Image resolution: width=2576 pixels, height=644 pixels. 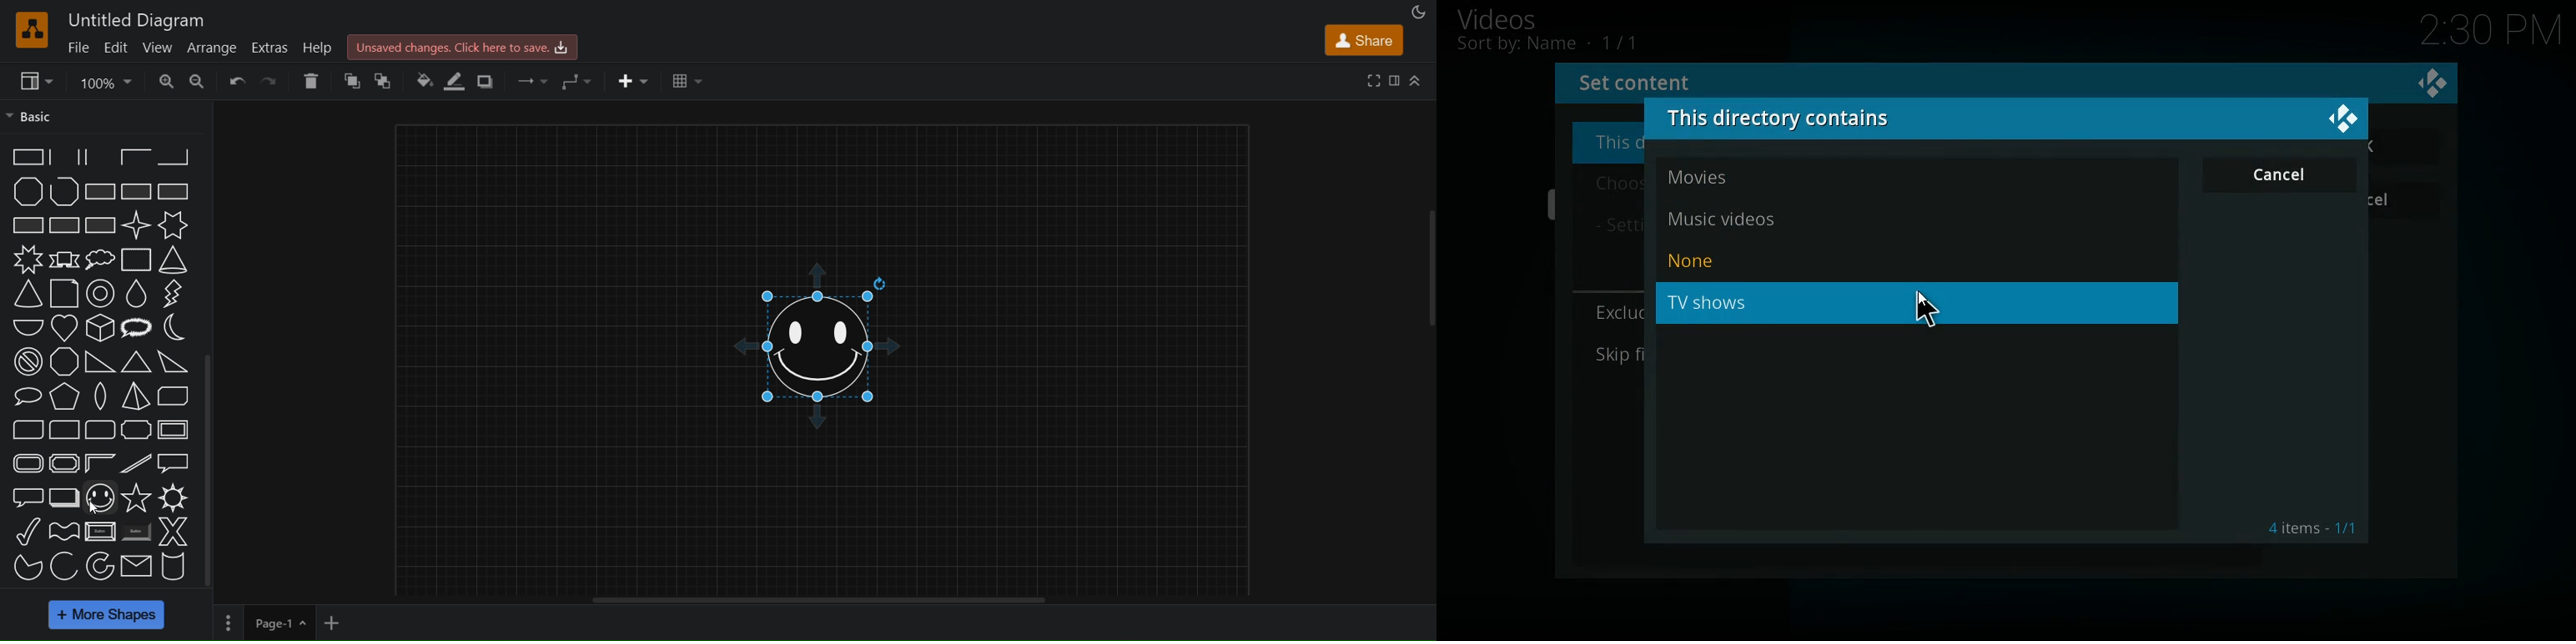 What do you see at coordinates (1748, 215) in the screenshot?
I see `music videos` at bounding box center [1748, 215].